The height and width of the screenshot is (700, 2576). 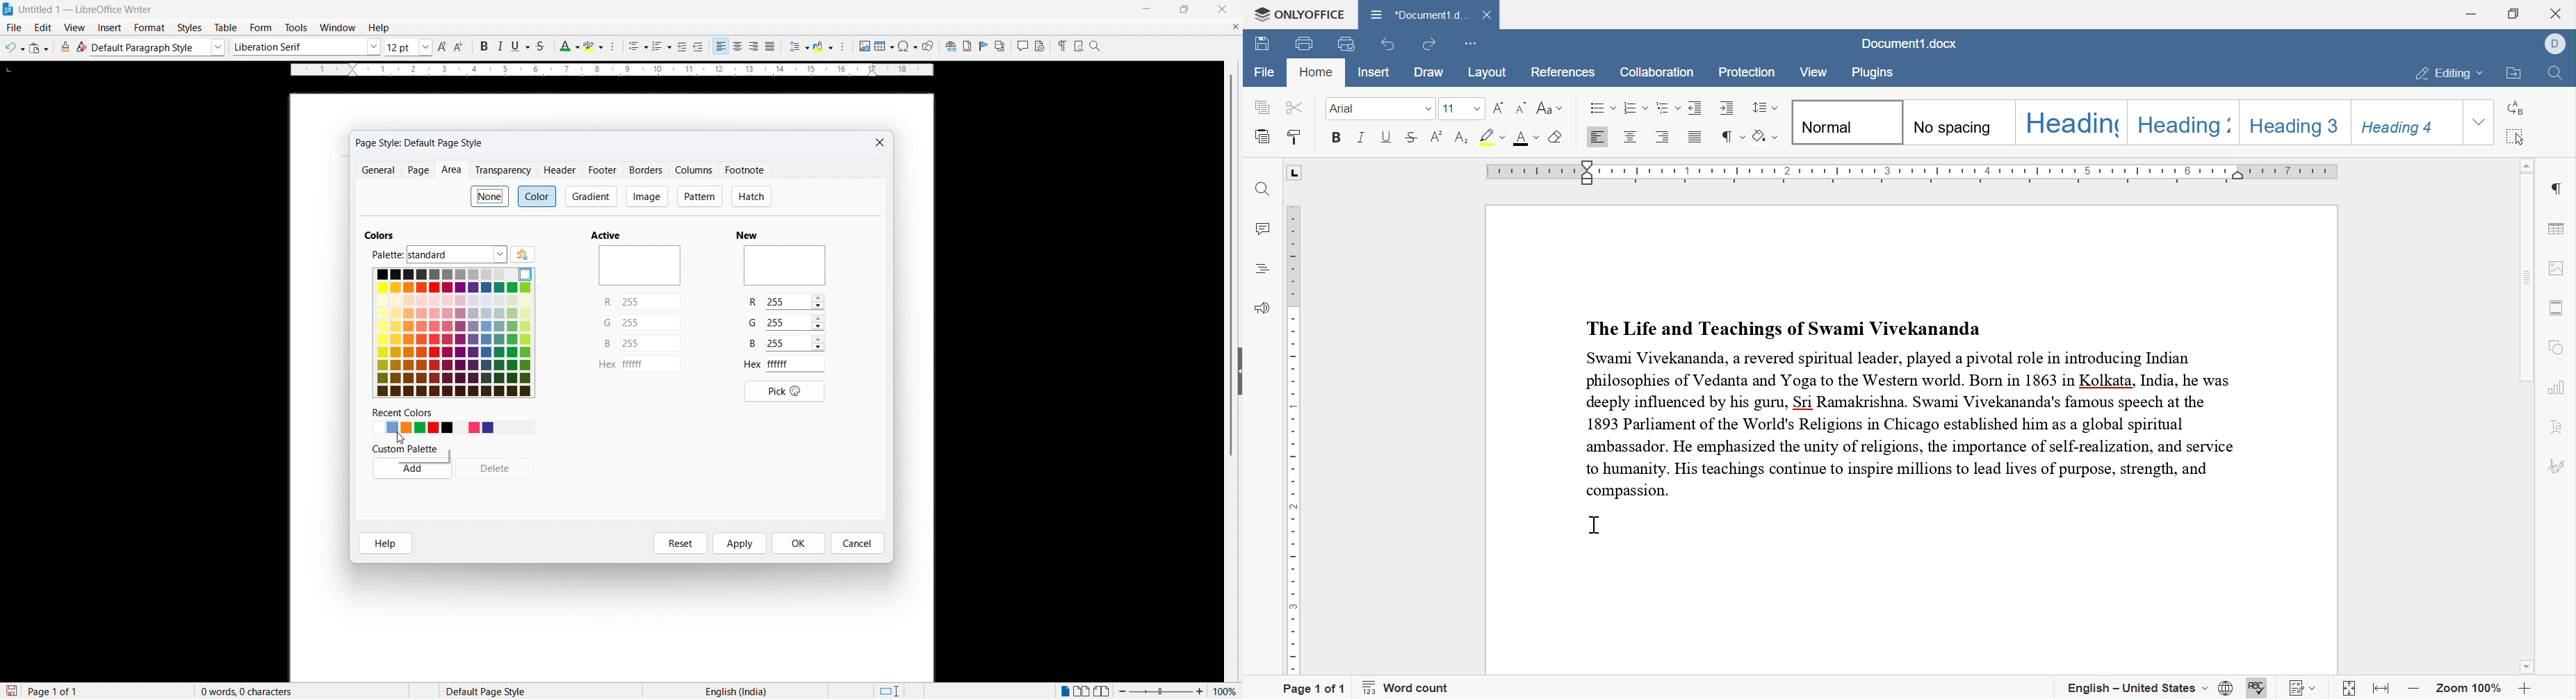 I want to click on Transparency , so click(x=505, y=170).